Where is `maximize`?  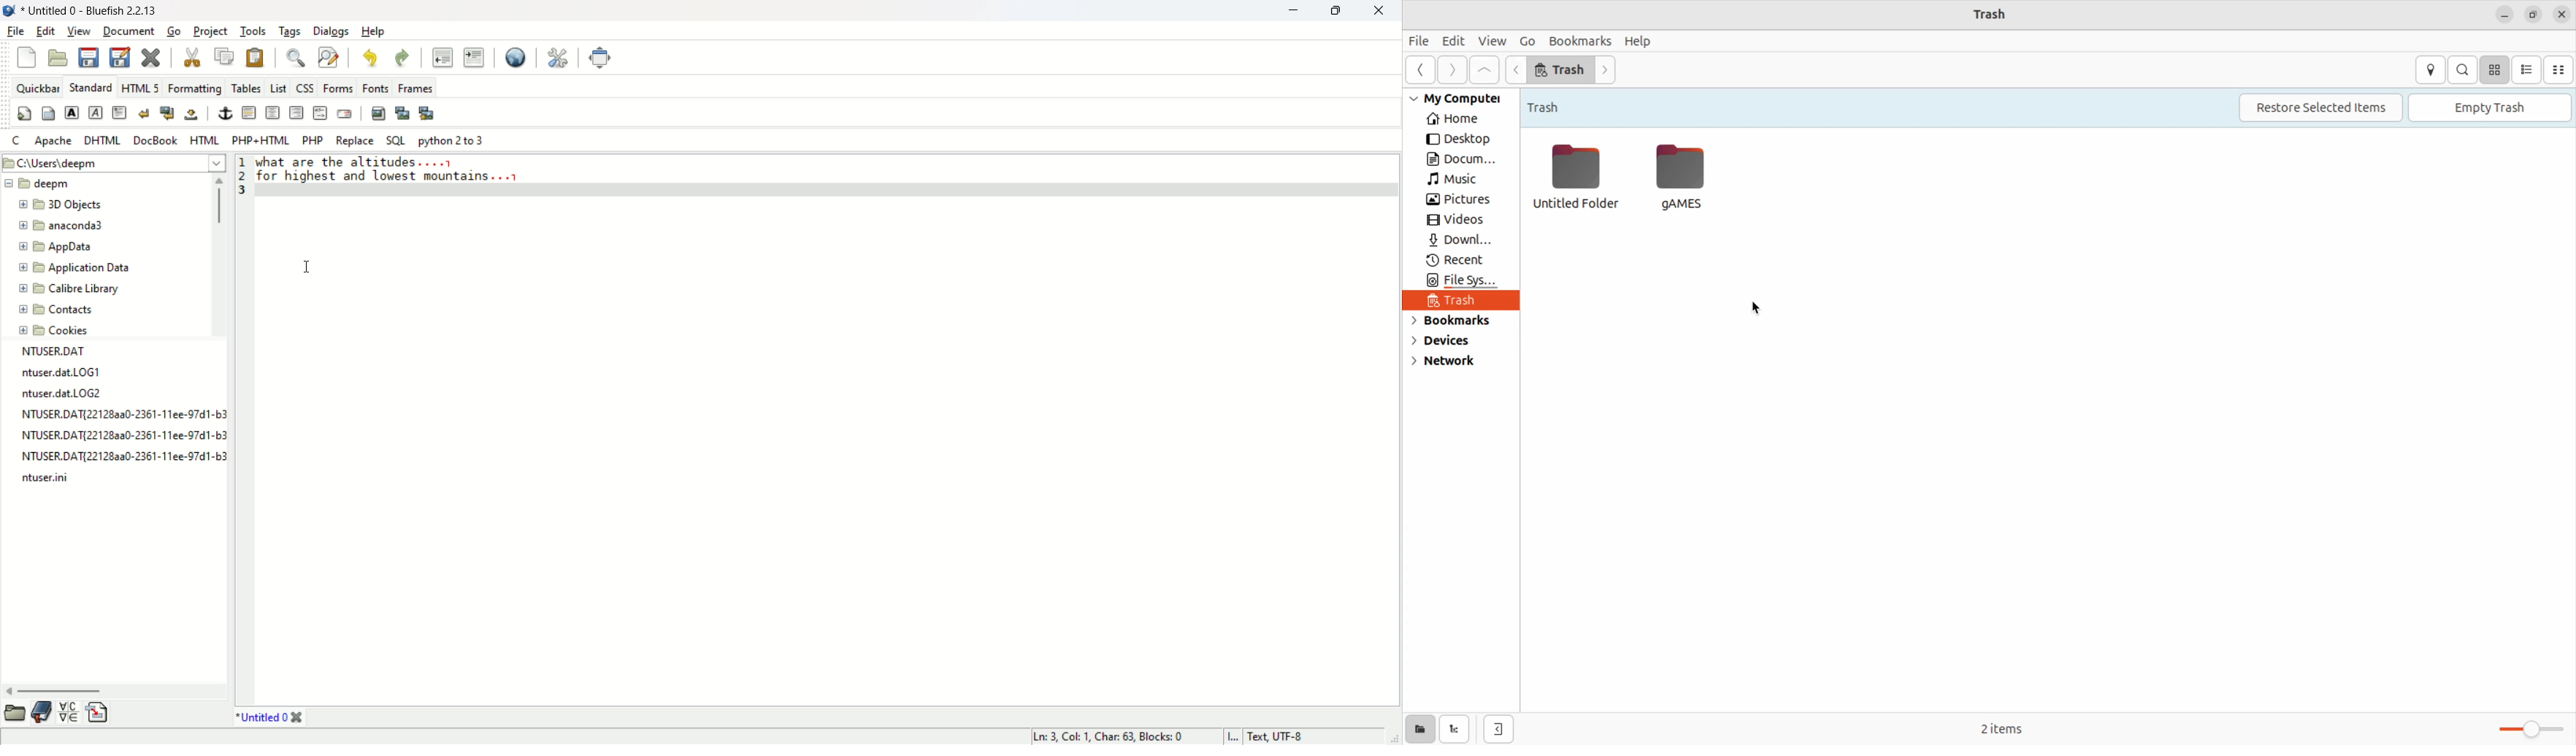
maximize is located at coordinates (1333, 11).